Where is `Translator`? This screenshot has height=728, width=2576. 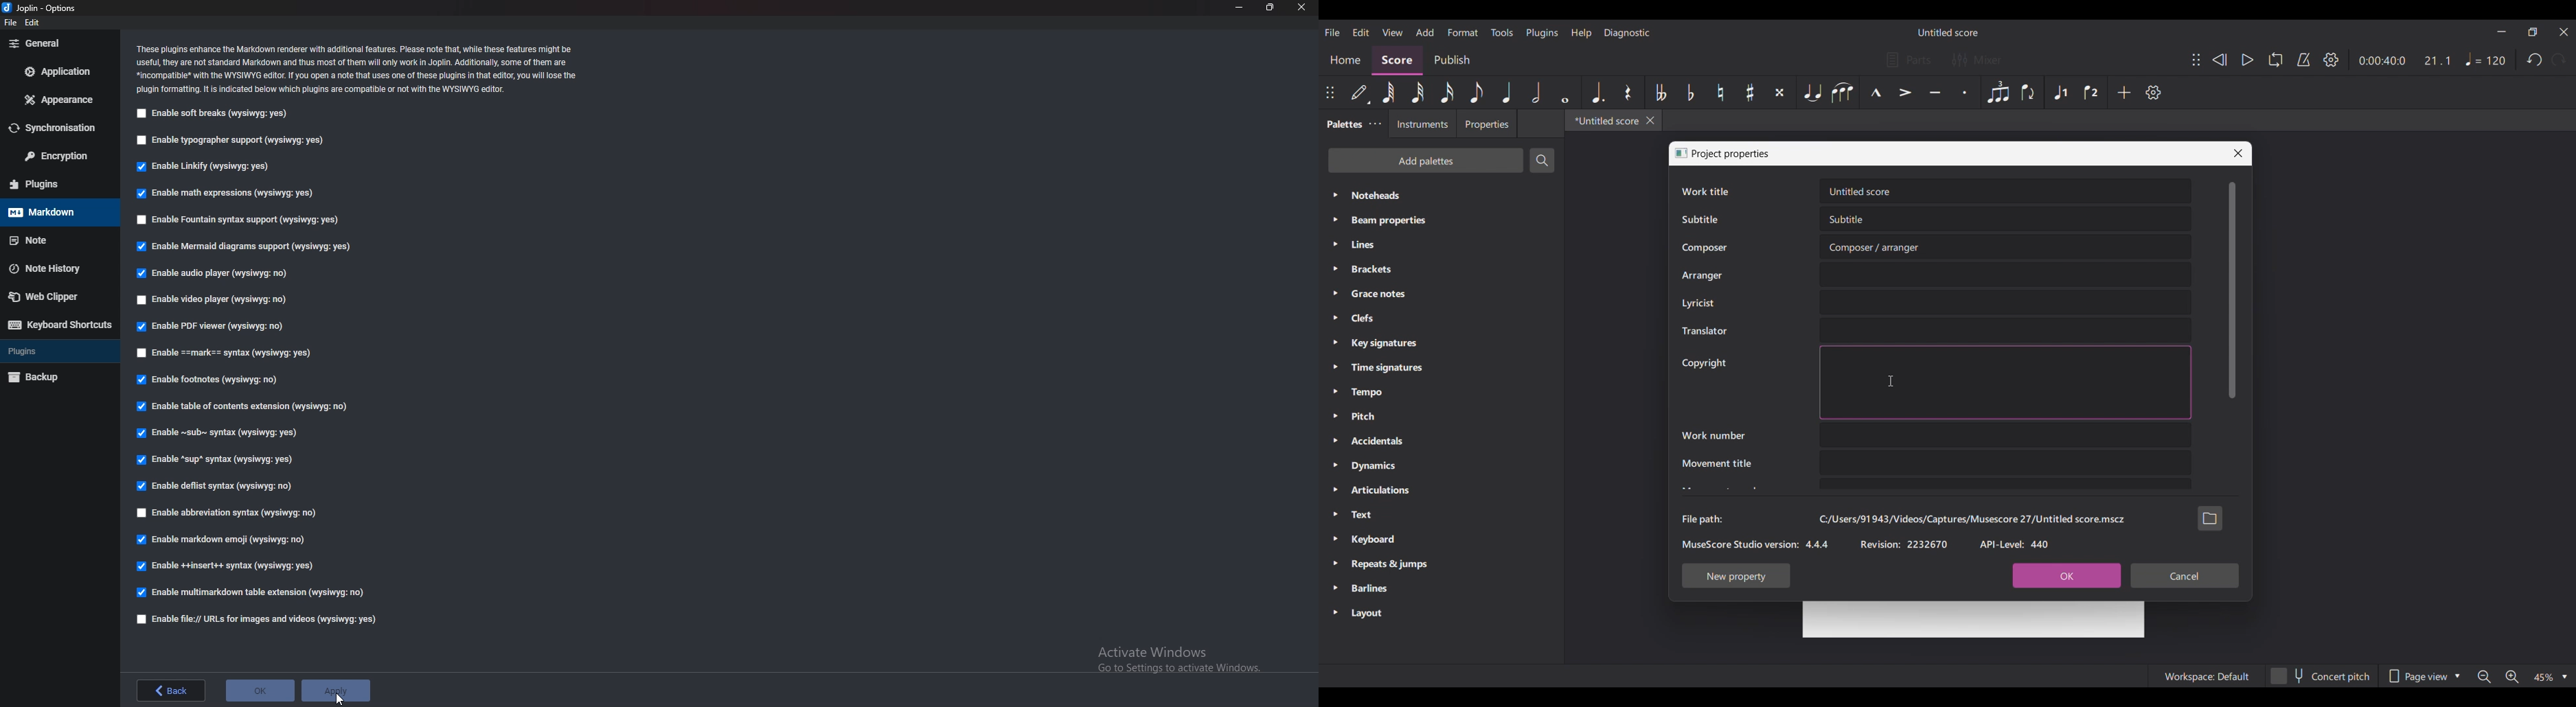 Translator is located at coordinates (1704, 331).